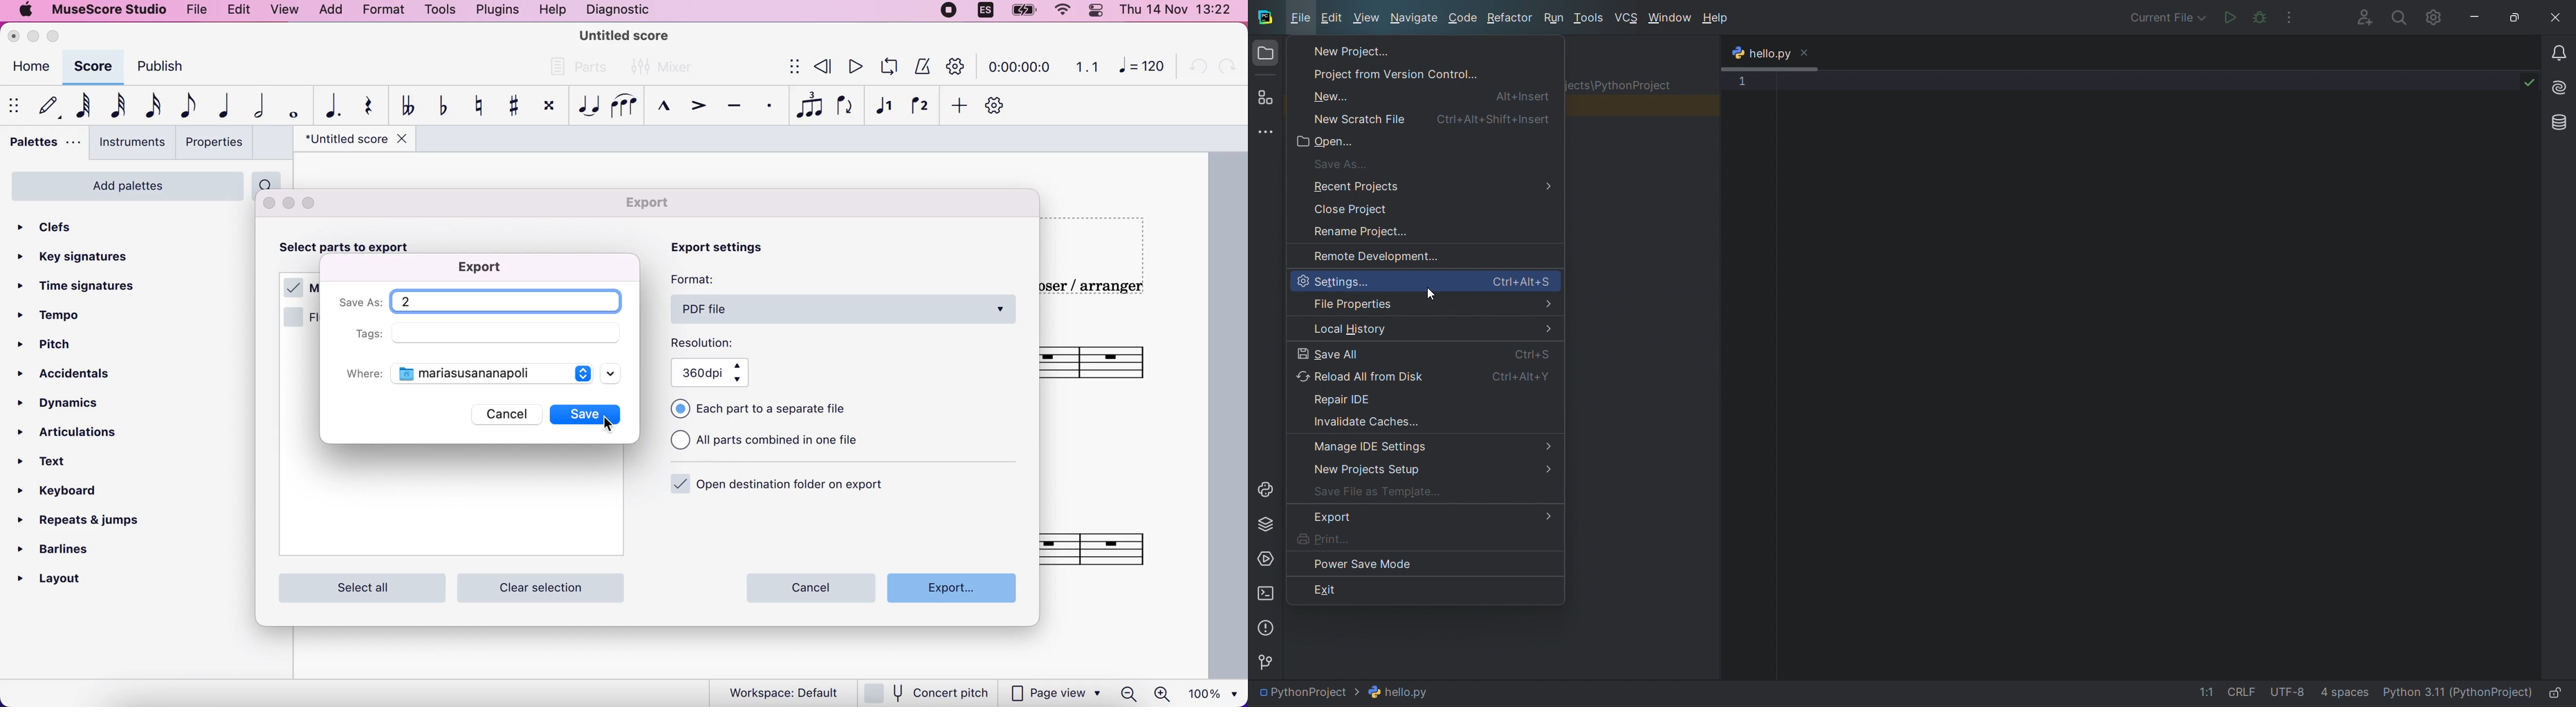 Image resolution: width=2576 pixels, height=728 pixels. What do you see at coordinates (72, 341) in the screenshot?
I see `pitch` at bounding box center [72, 341].